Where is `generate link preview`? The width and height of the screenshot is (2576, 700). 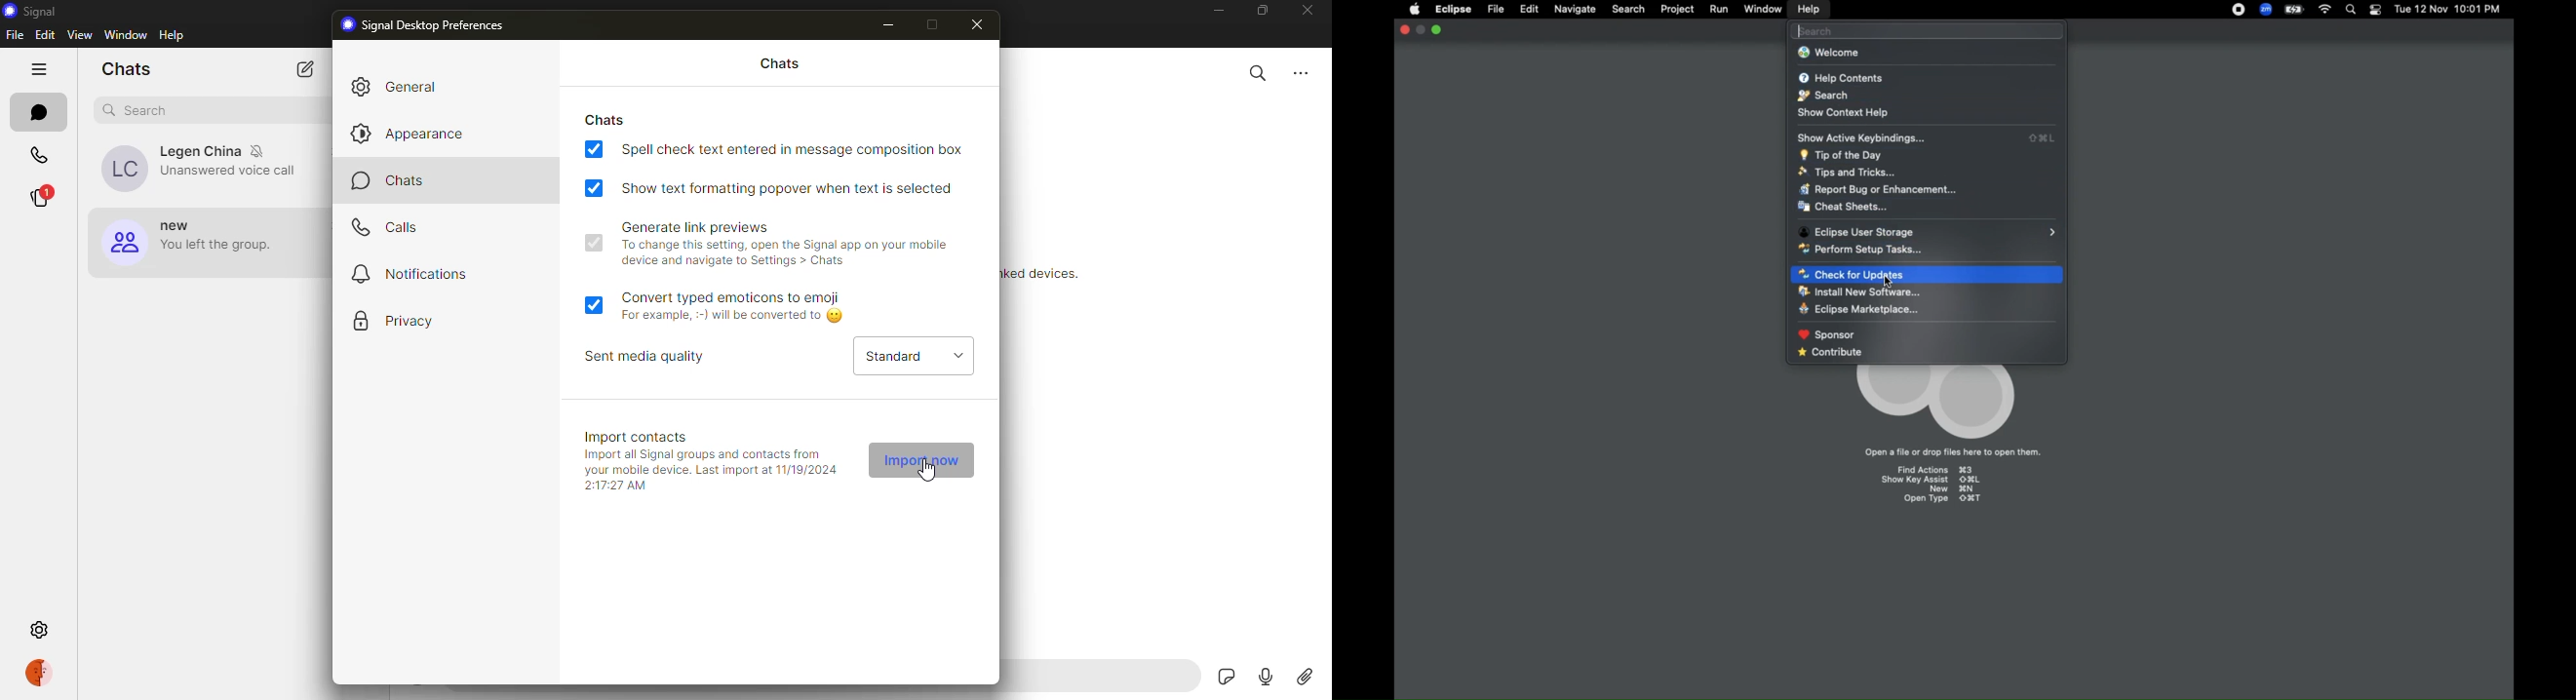 generate link preview is located at coordinates (696, 227).